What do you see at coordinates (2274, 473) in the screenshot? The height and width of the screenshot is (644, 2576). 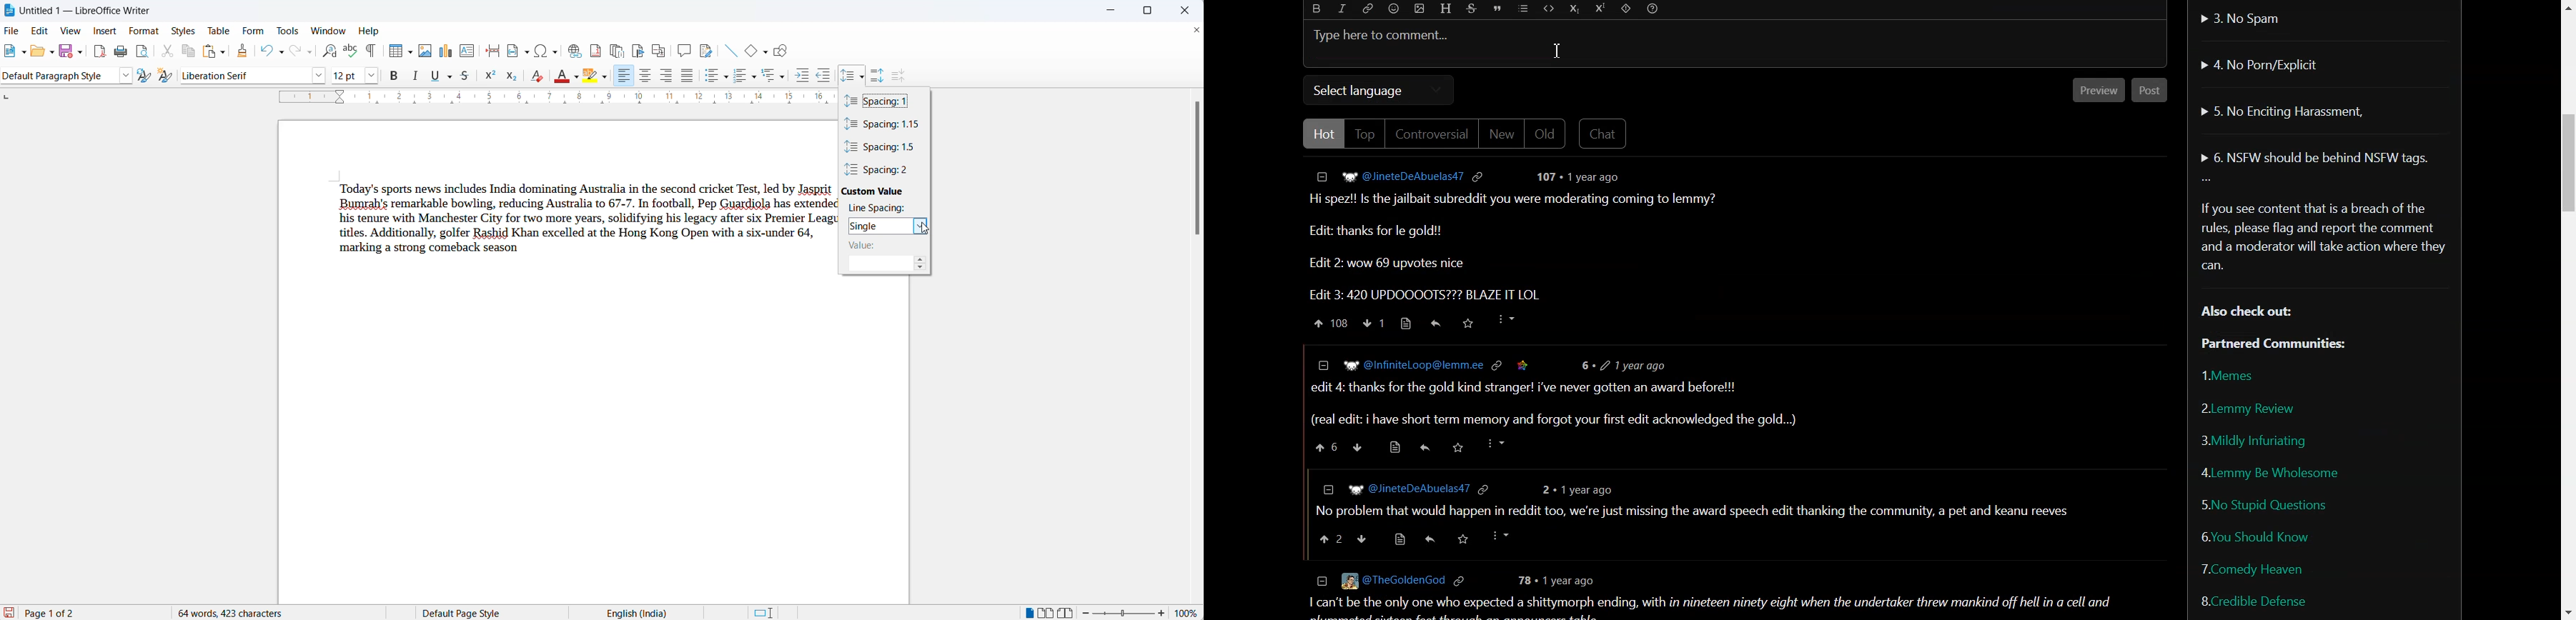 I see `Lemmy be wholesome` at bounding box center [2274, 473].